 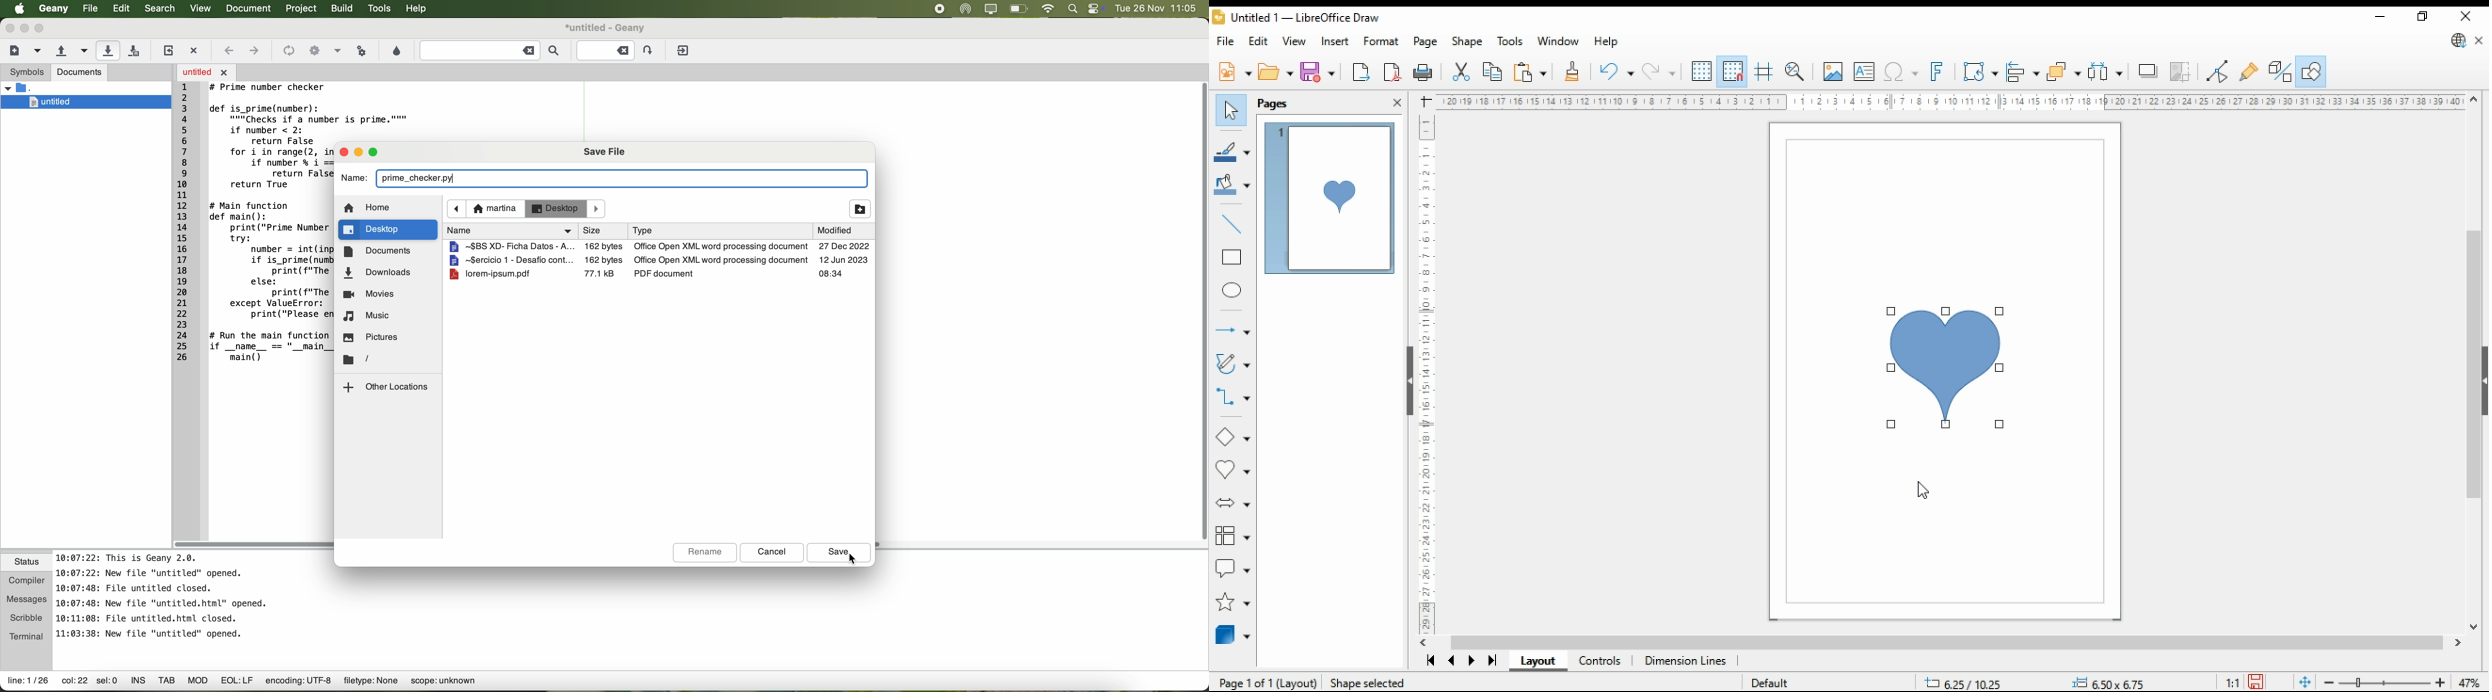 I want to click on export, so click(x=1362, y=72).